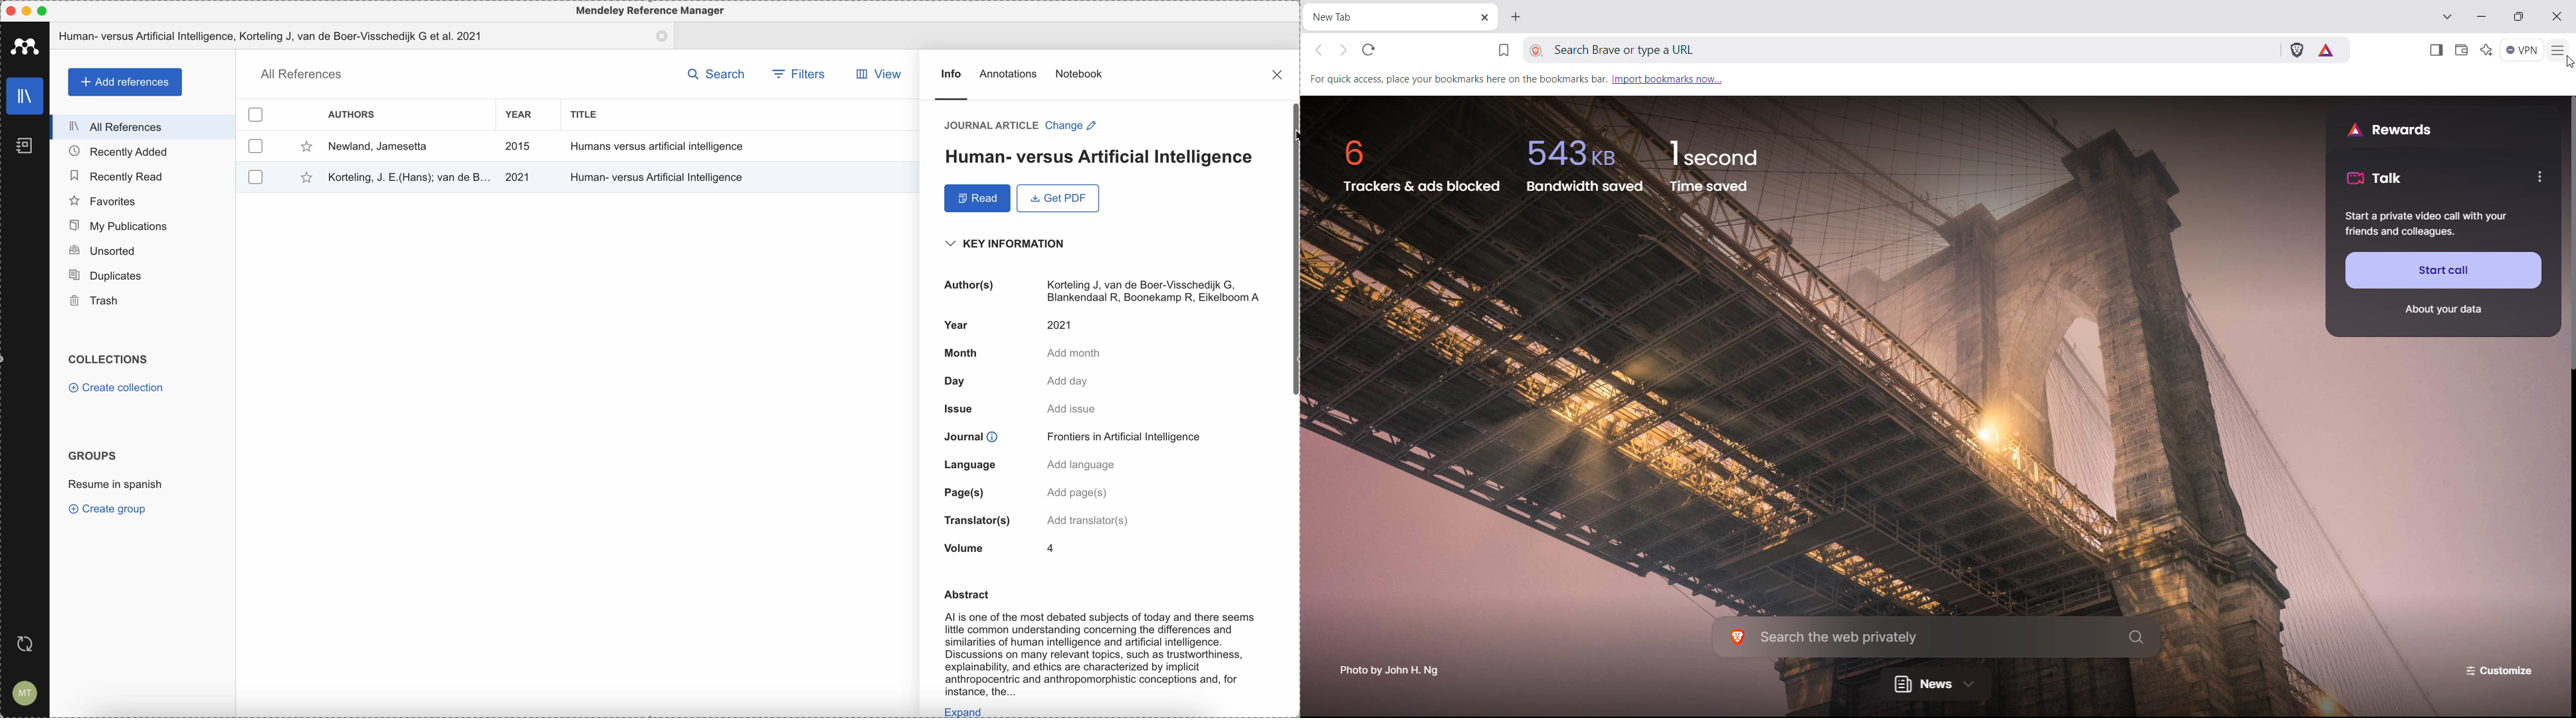 The width and height of the screenshot is (2576, 728). What do you see at coordinates (256, 146) in the screenshot?
I see `checkbox` at bounding box center [256, 146].